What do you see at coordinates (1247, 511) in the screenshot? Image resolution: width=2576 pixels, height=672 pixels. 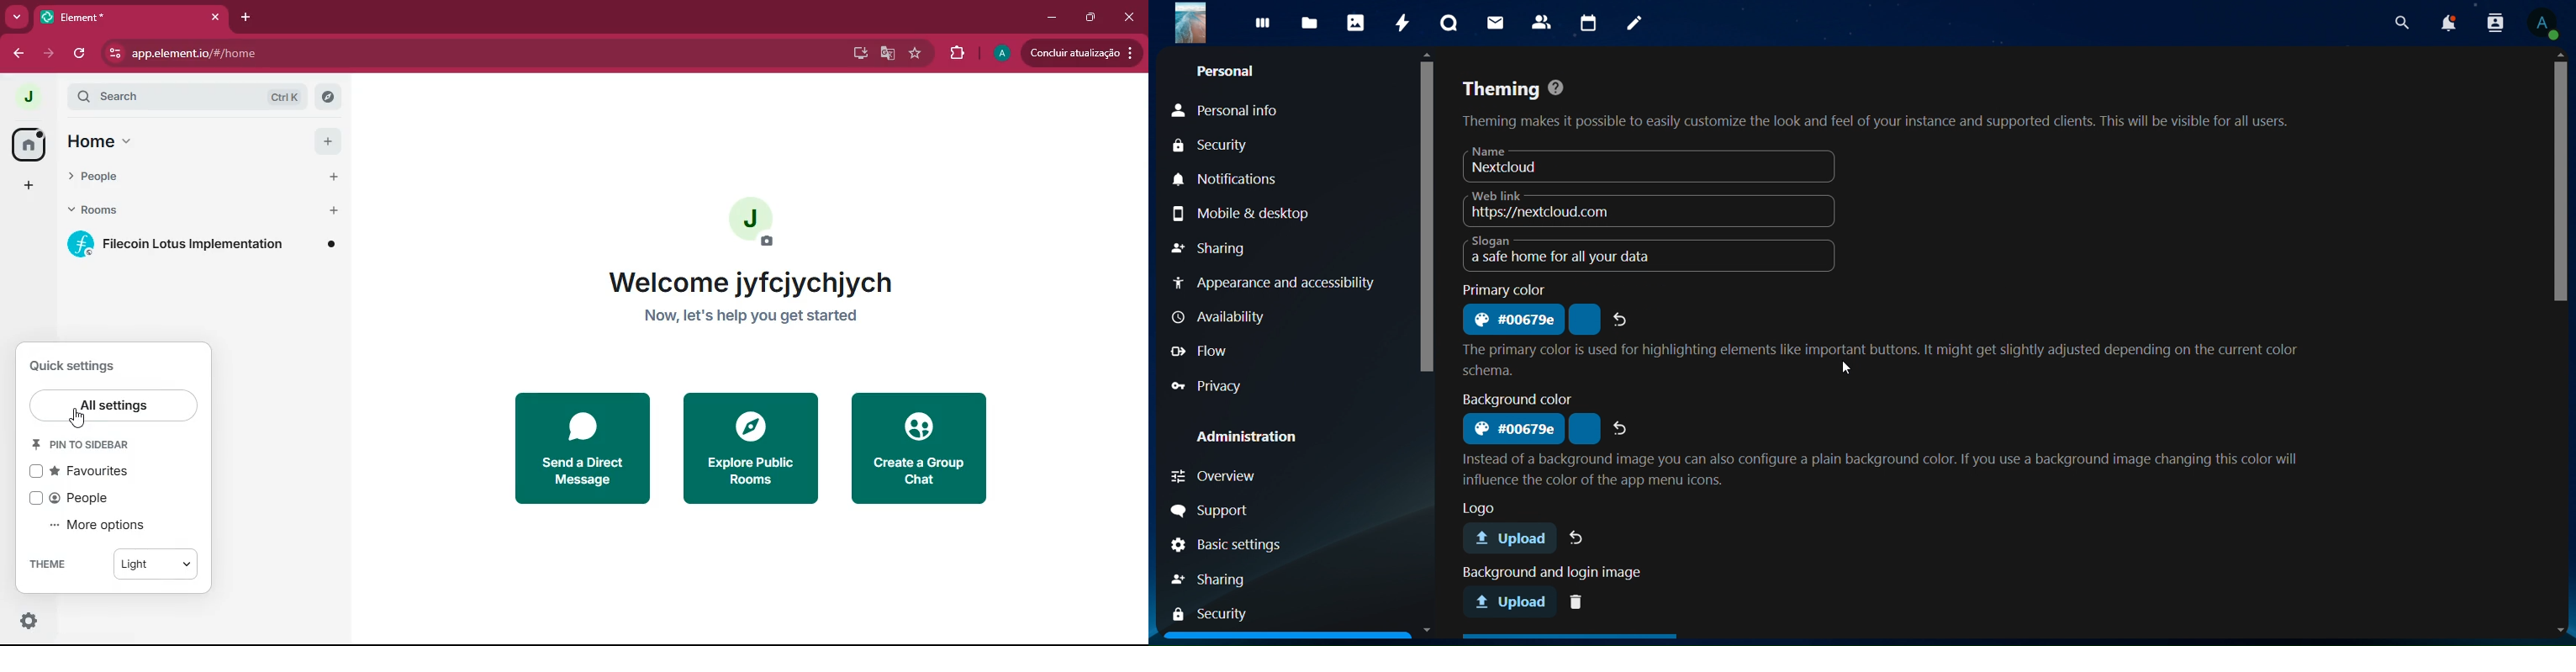 I see `support` at bounding box center [1247, 511].